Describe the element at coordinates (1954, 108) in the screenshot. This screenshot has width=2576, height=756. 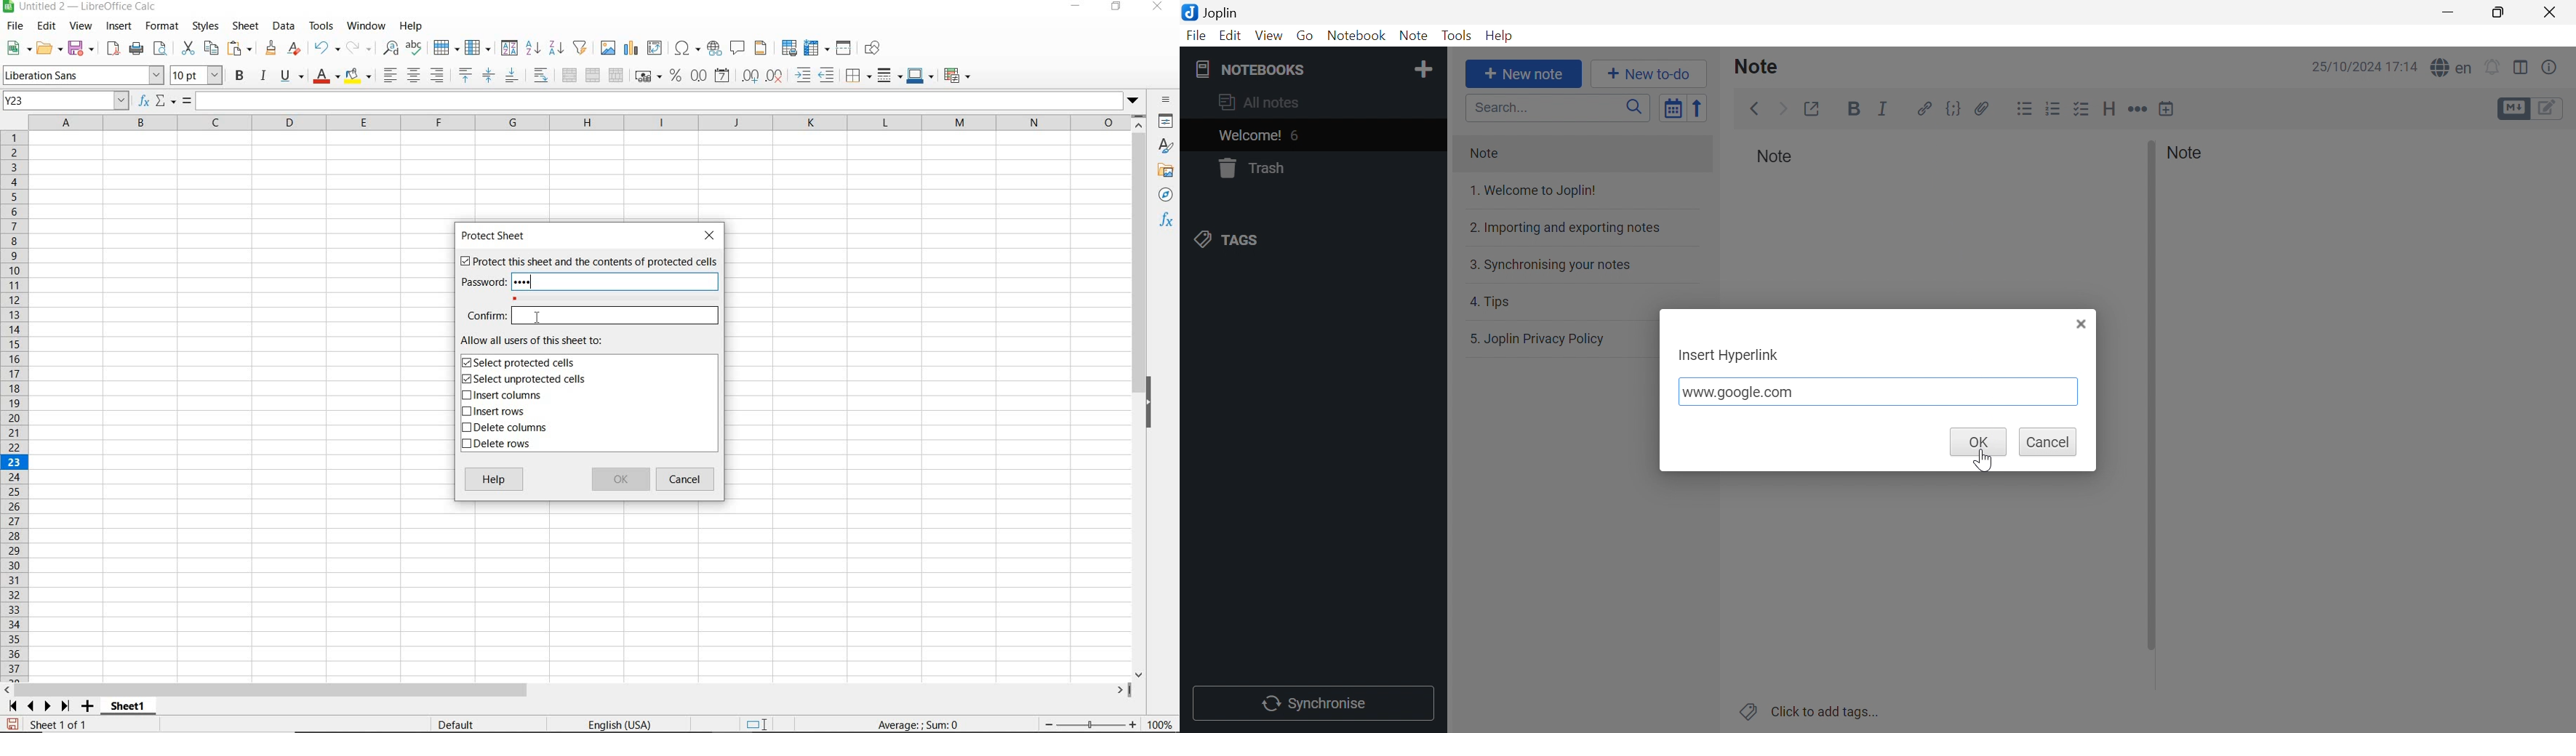
I see `Code` at that location.